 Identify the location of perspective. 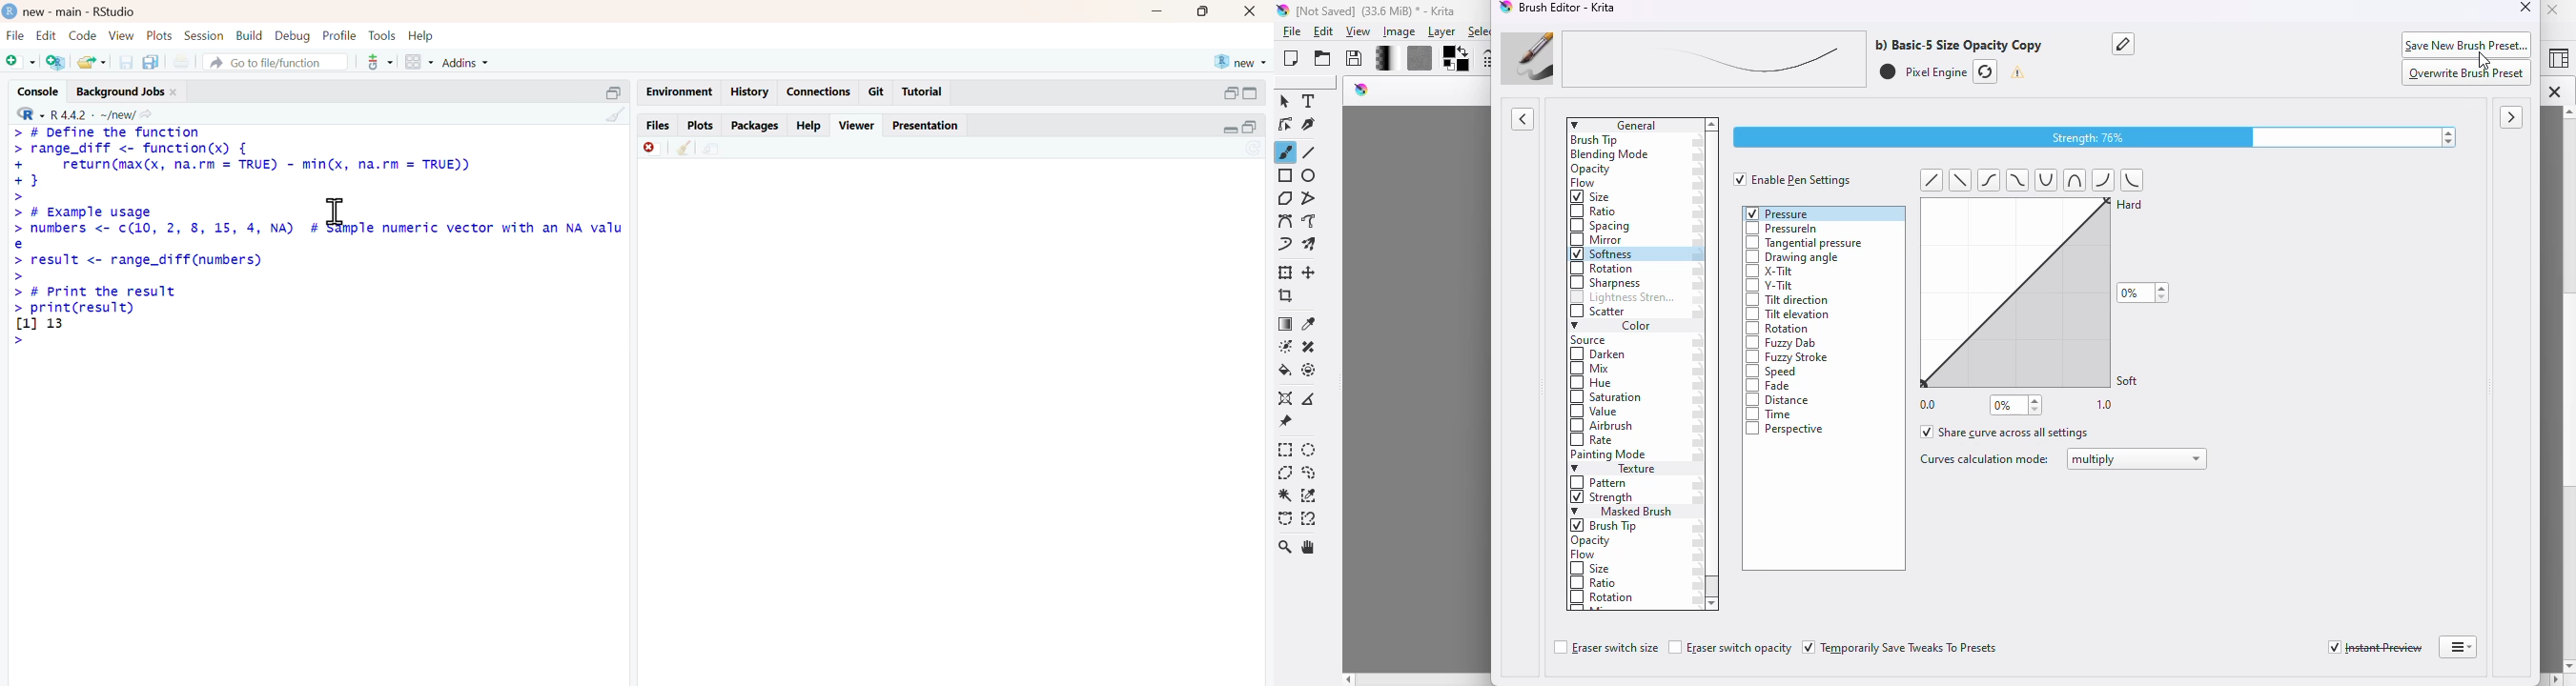
(1786, 429).